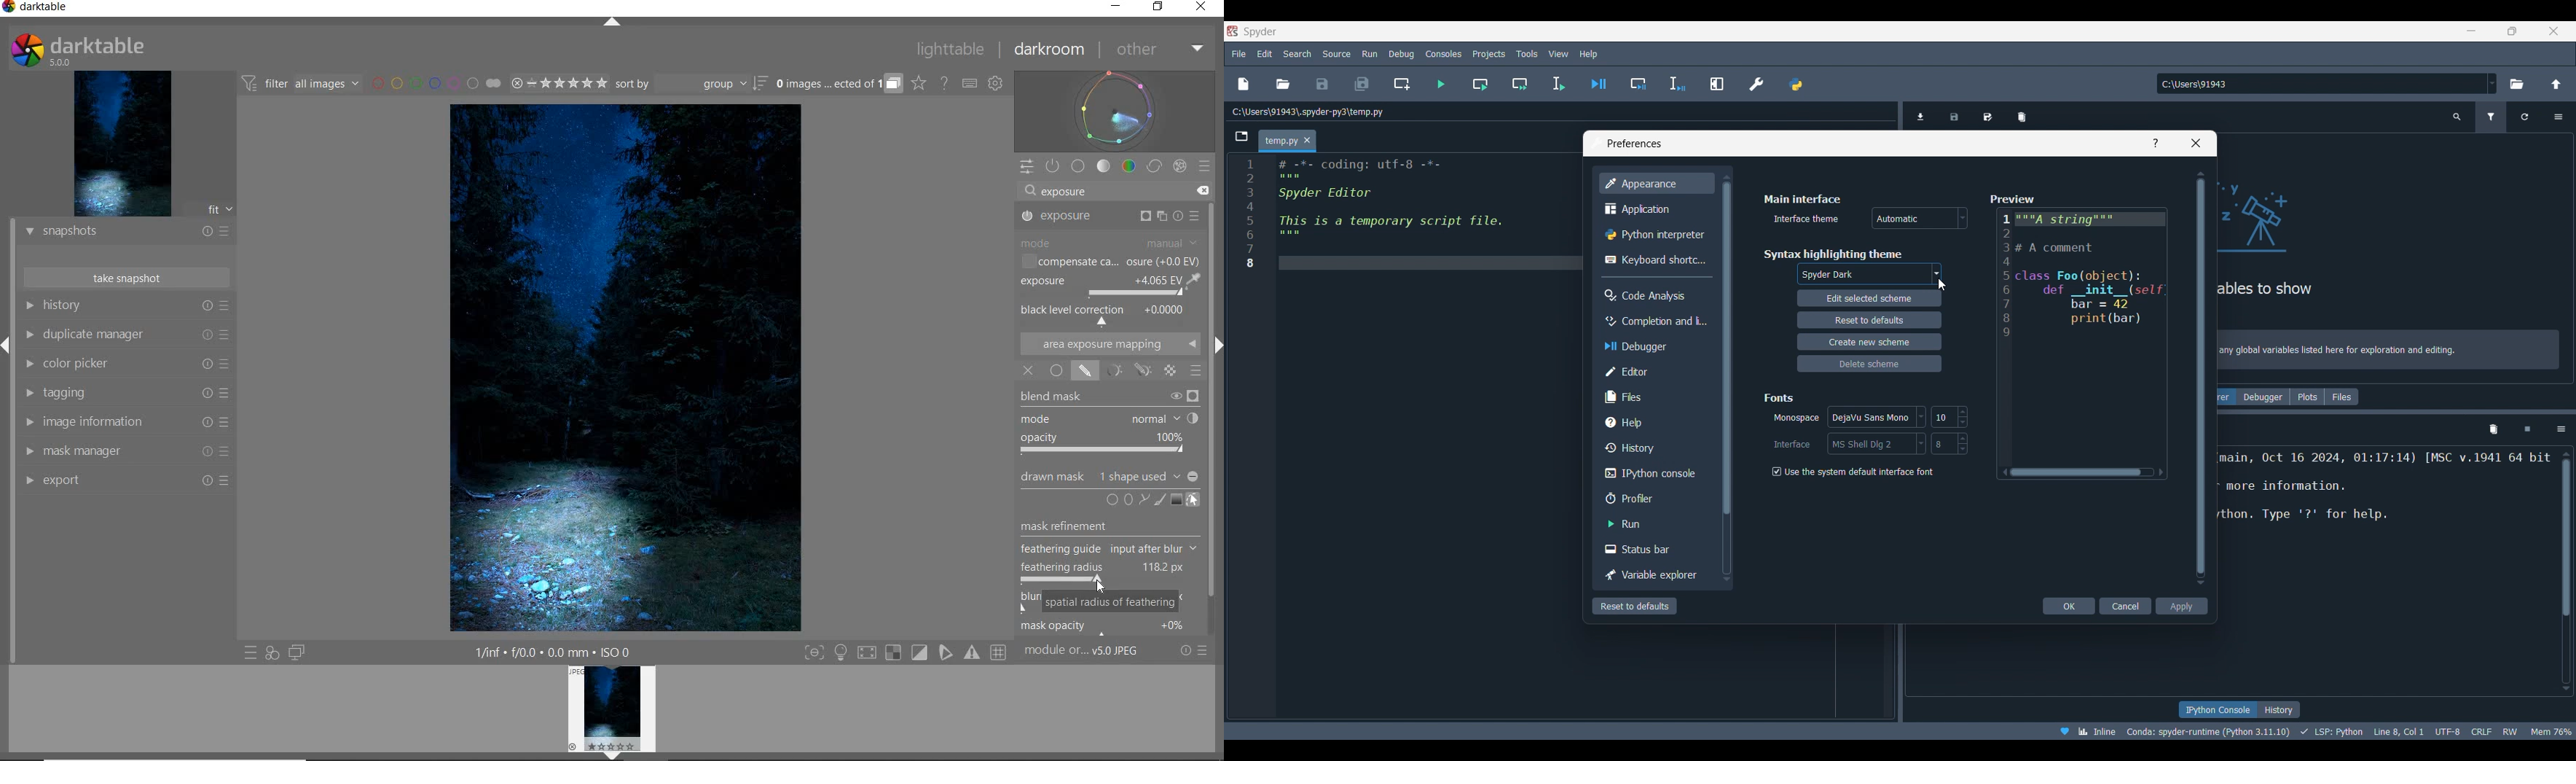  Describe the element at coordinates (1131, 166) in the screenshot. I see `COLOR` at that location.